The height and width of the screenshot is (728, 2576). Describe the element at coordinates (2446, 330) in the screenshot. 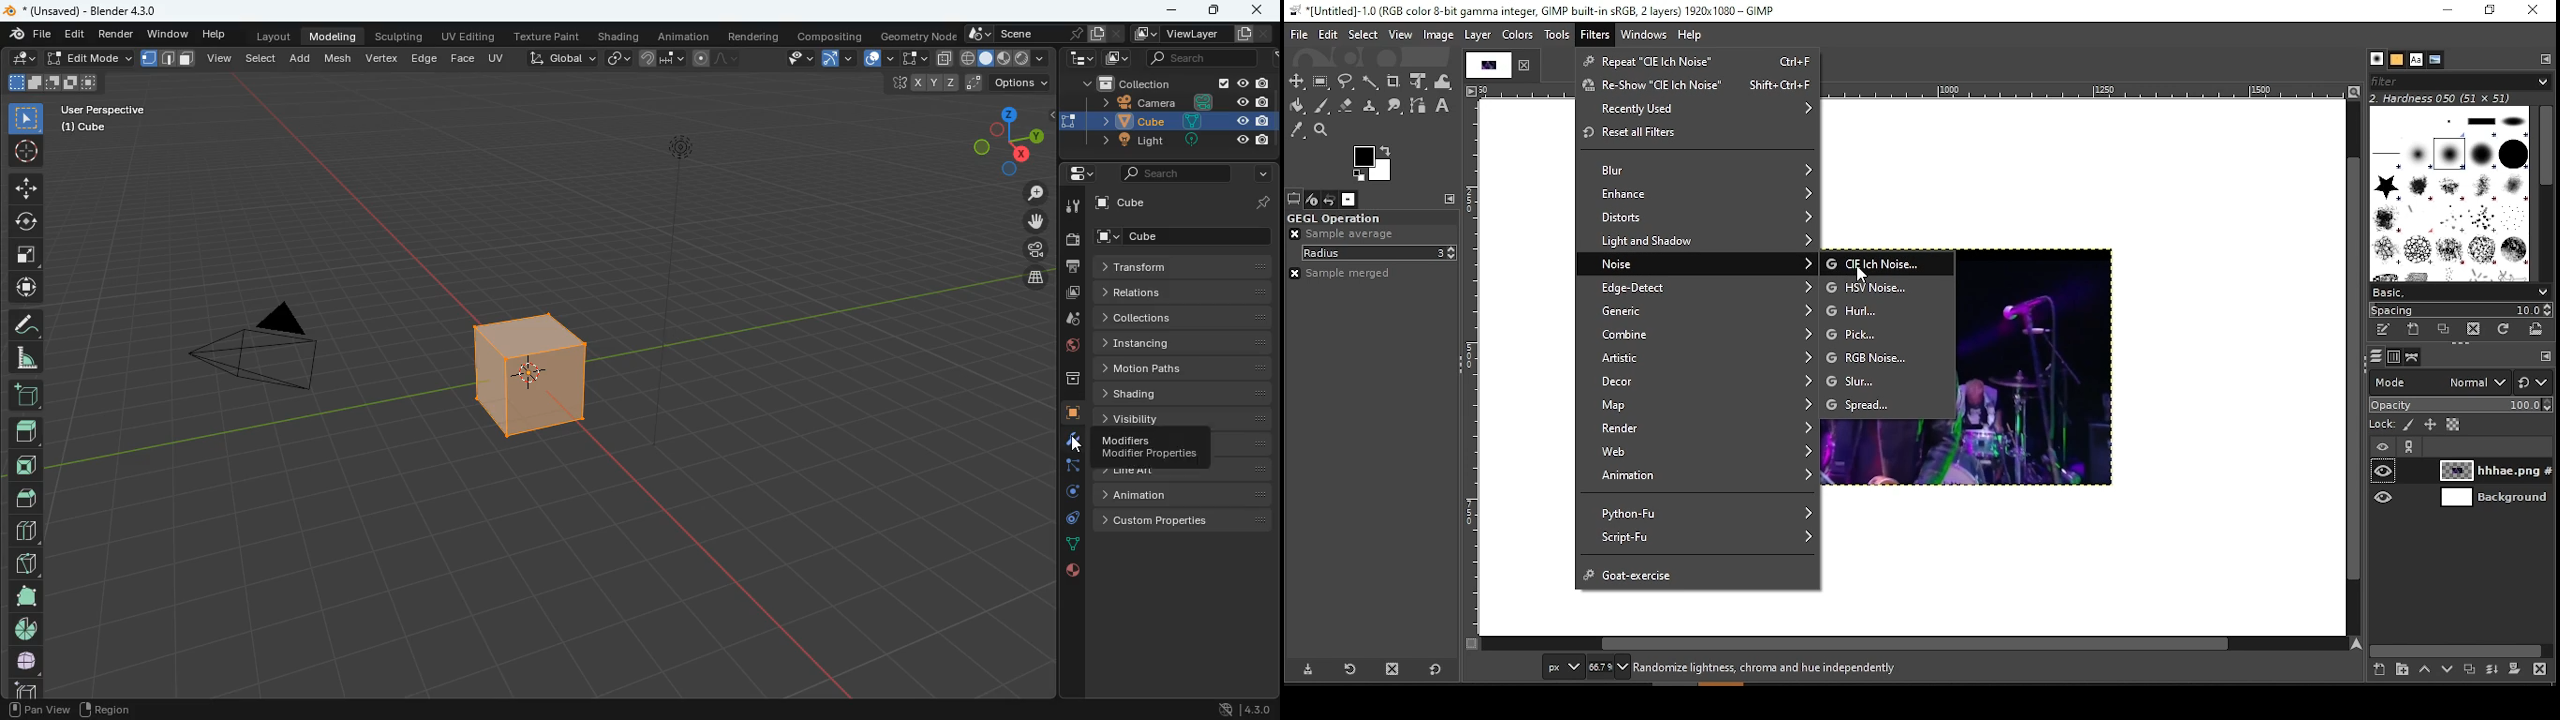

I see `duplicate this brush` at that location.